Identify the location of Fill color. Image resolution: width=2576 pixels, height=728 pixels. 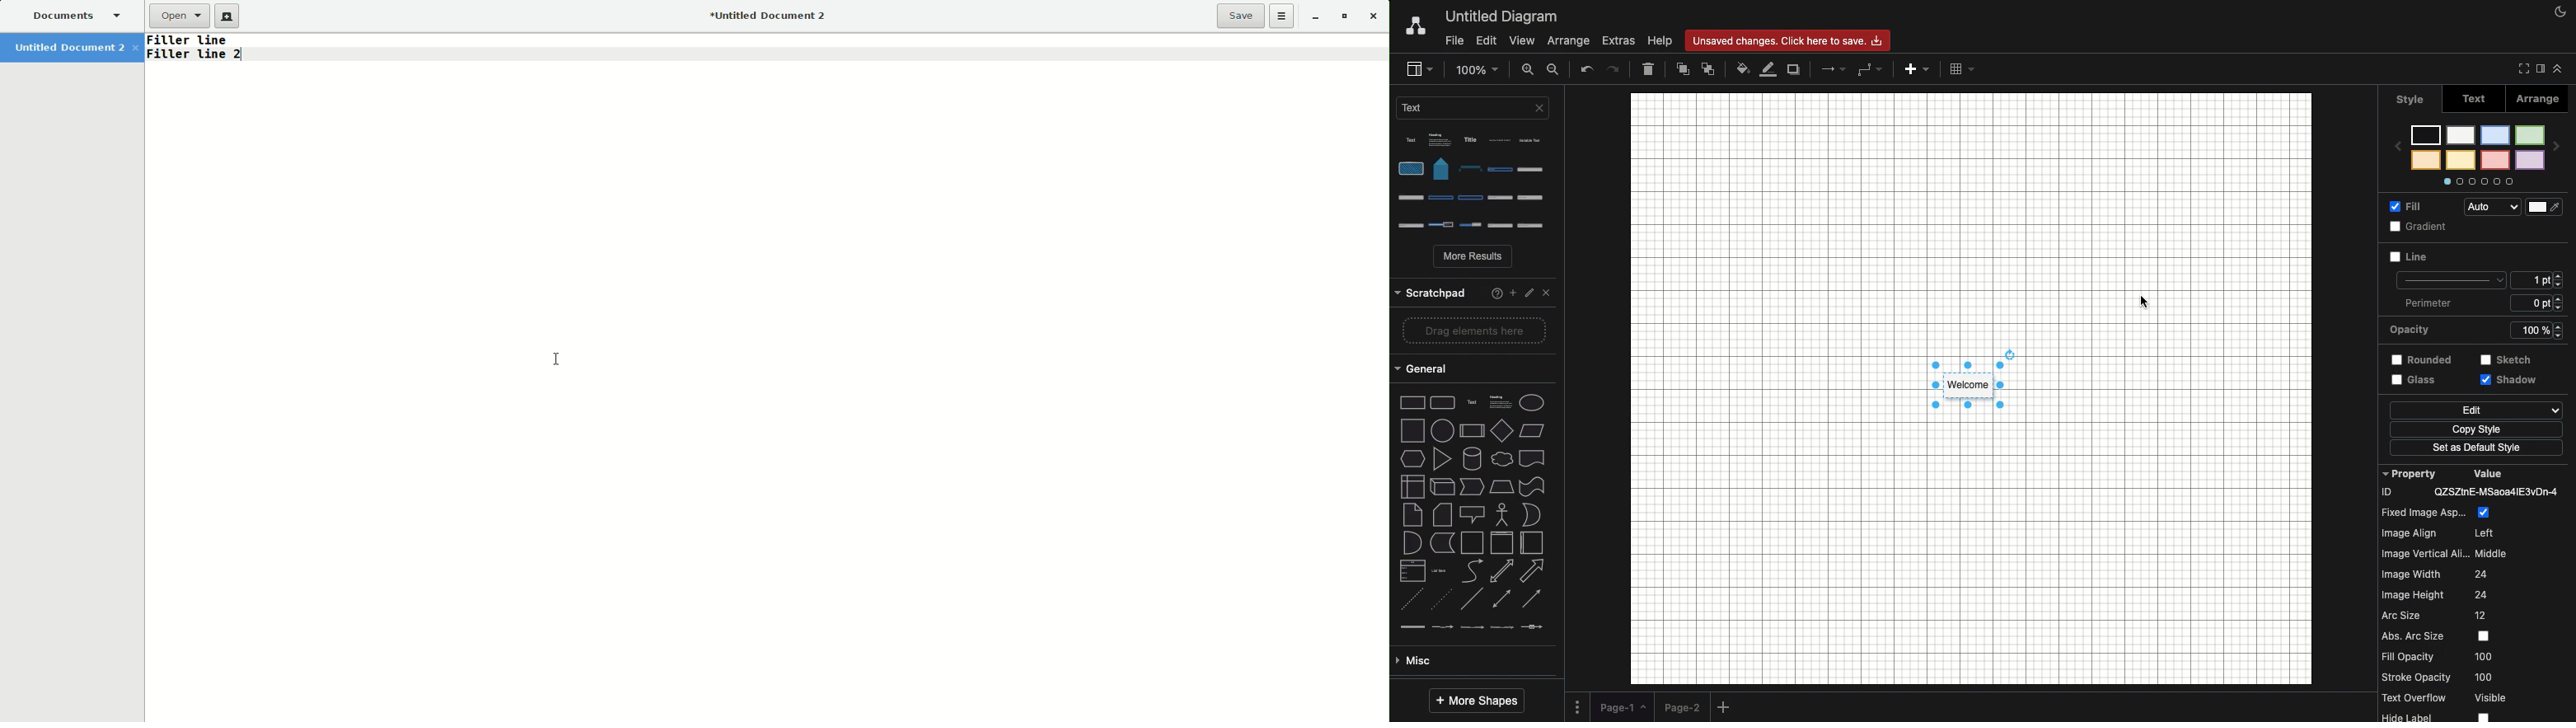
(1743, 70).